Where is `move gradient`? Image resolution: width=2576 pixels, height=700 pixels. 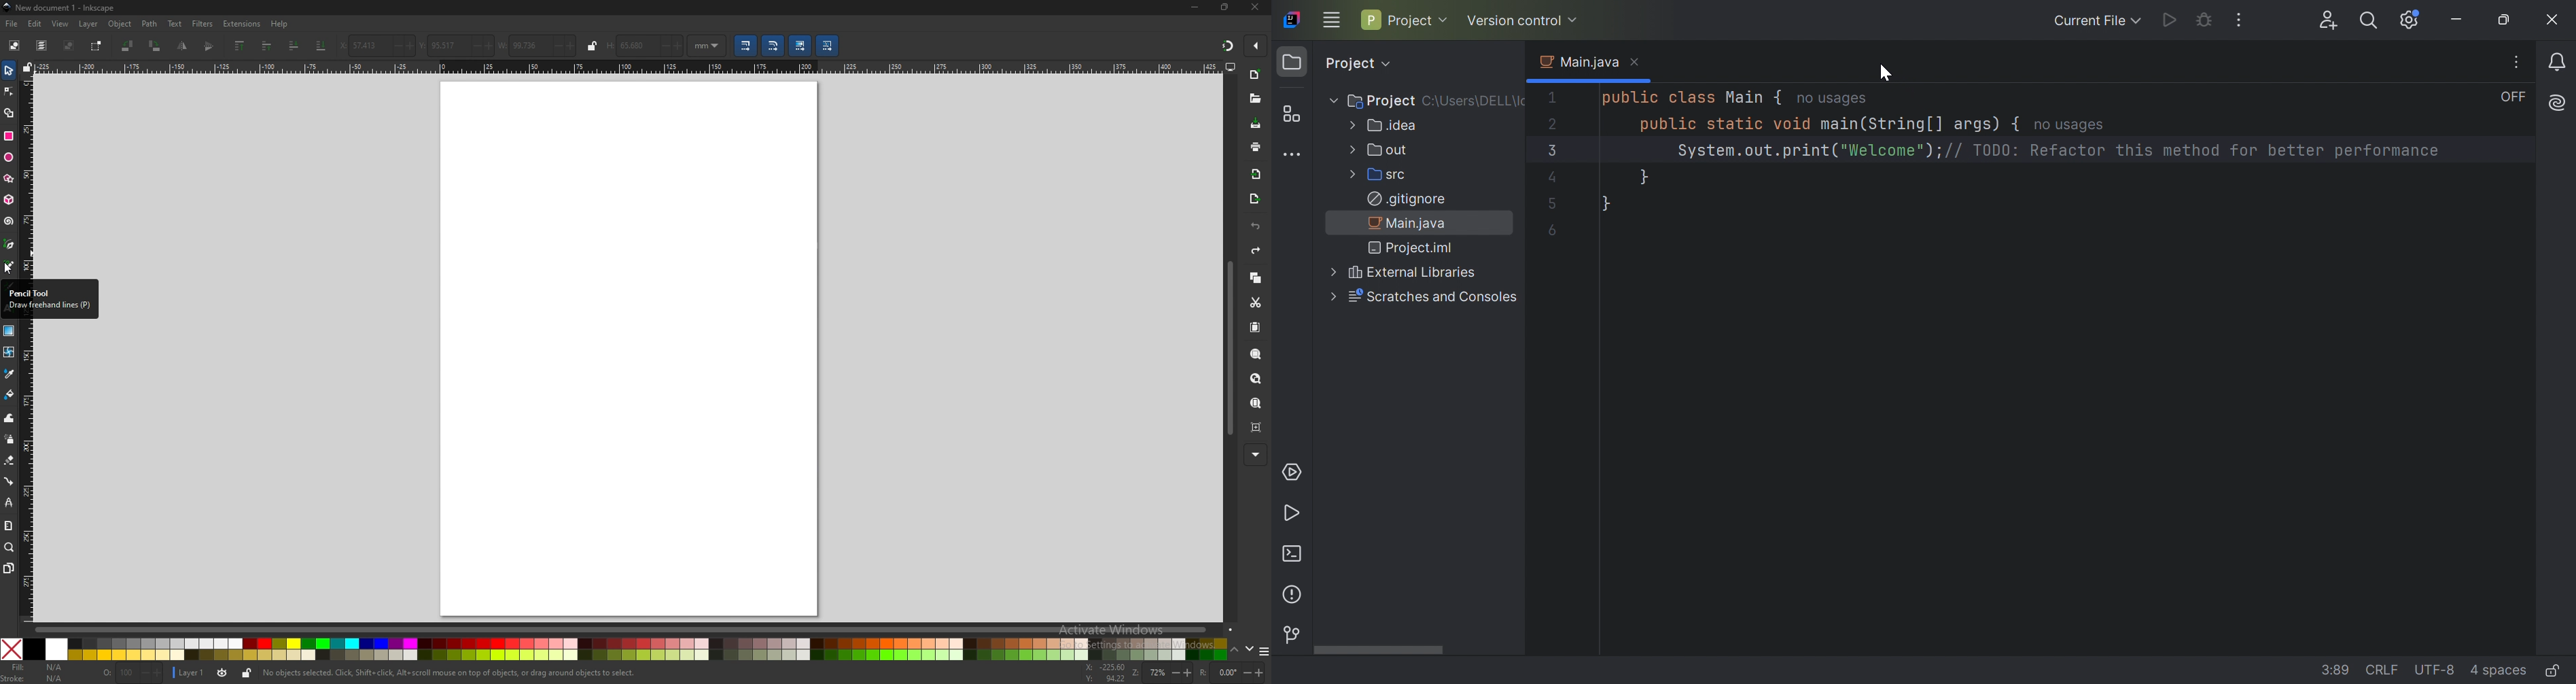 move gradient is located at coordinates (799, 46).